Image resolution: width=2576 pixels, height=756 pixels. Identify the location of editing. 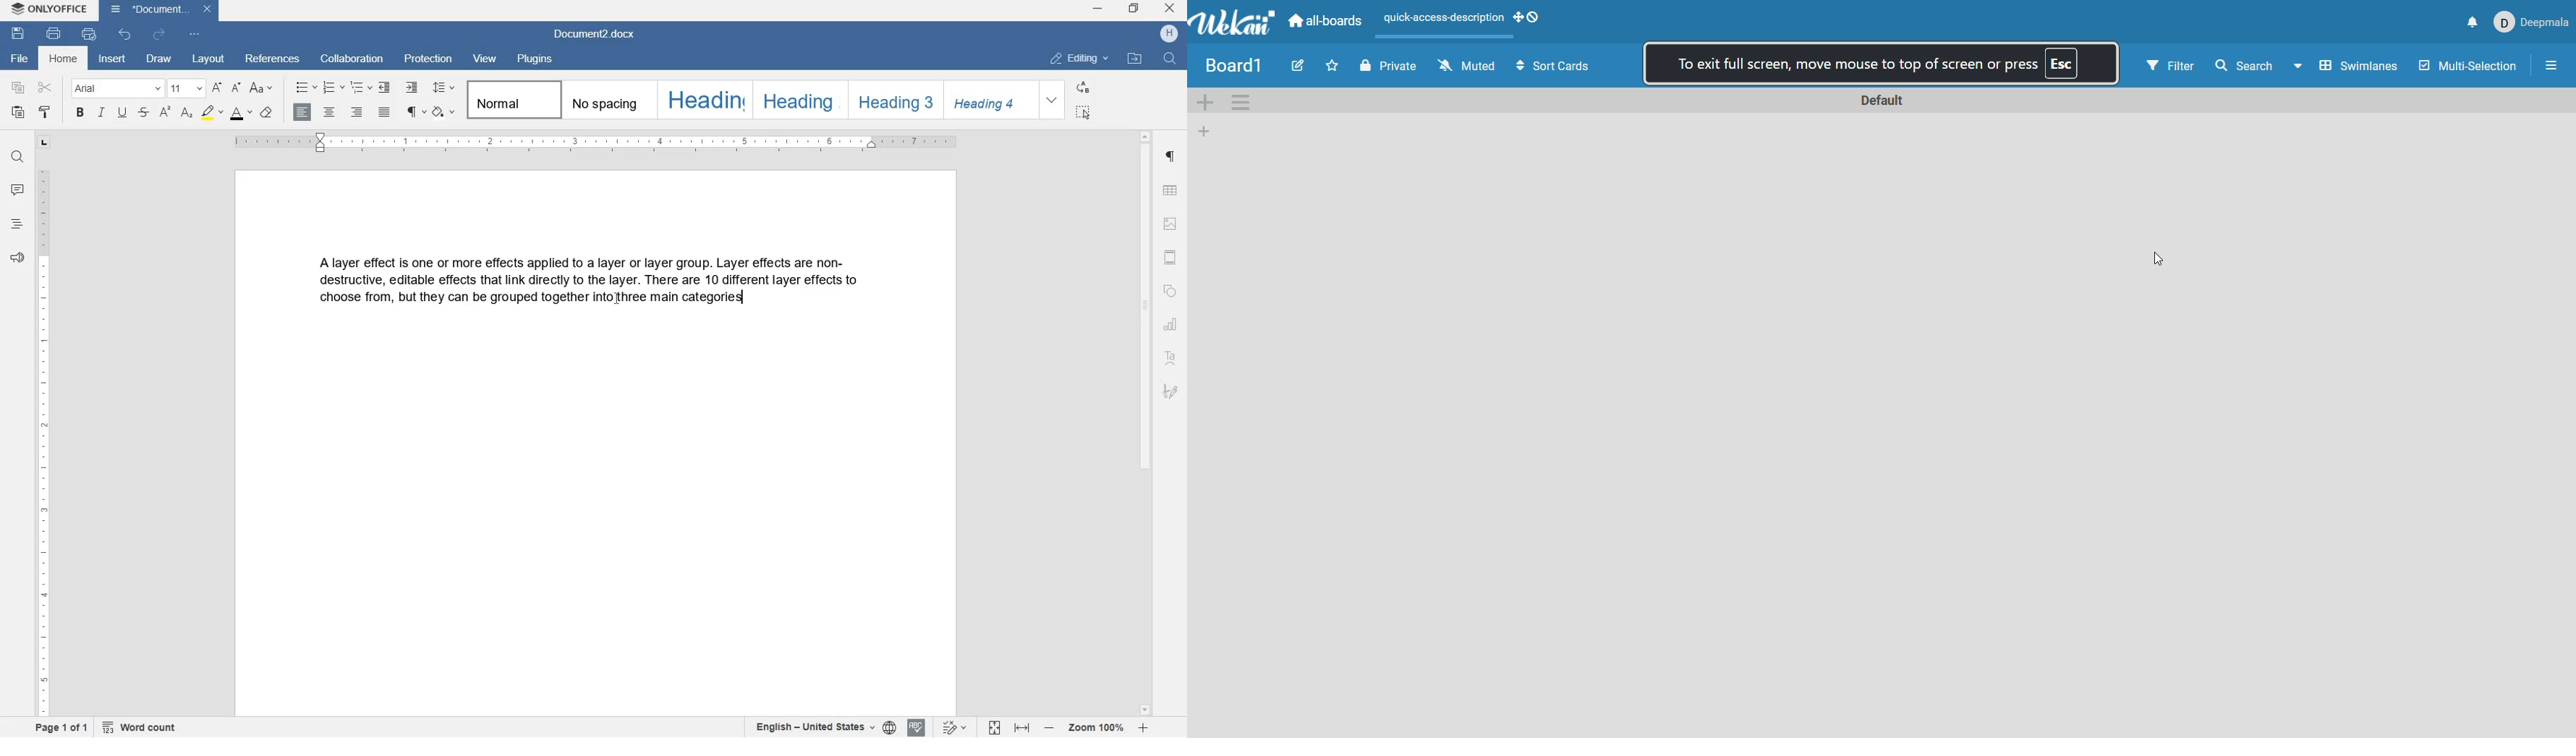
(1082, 59).